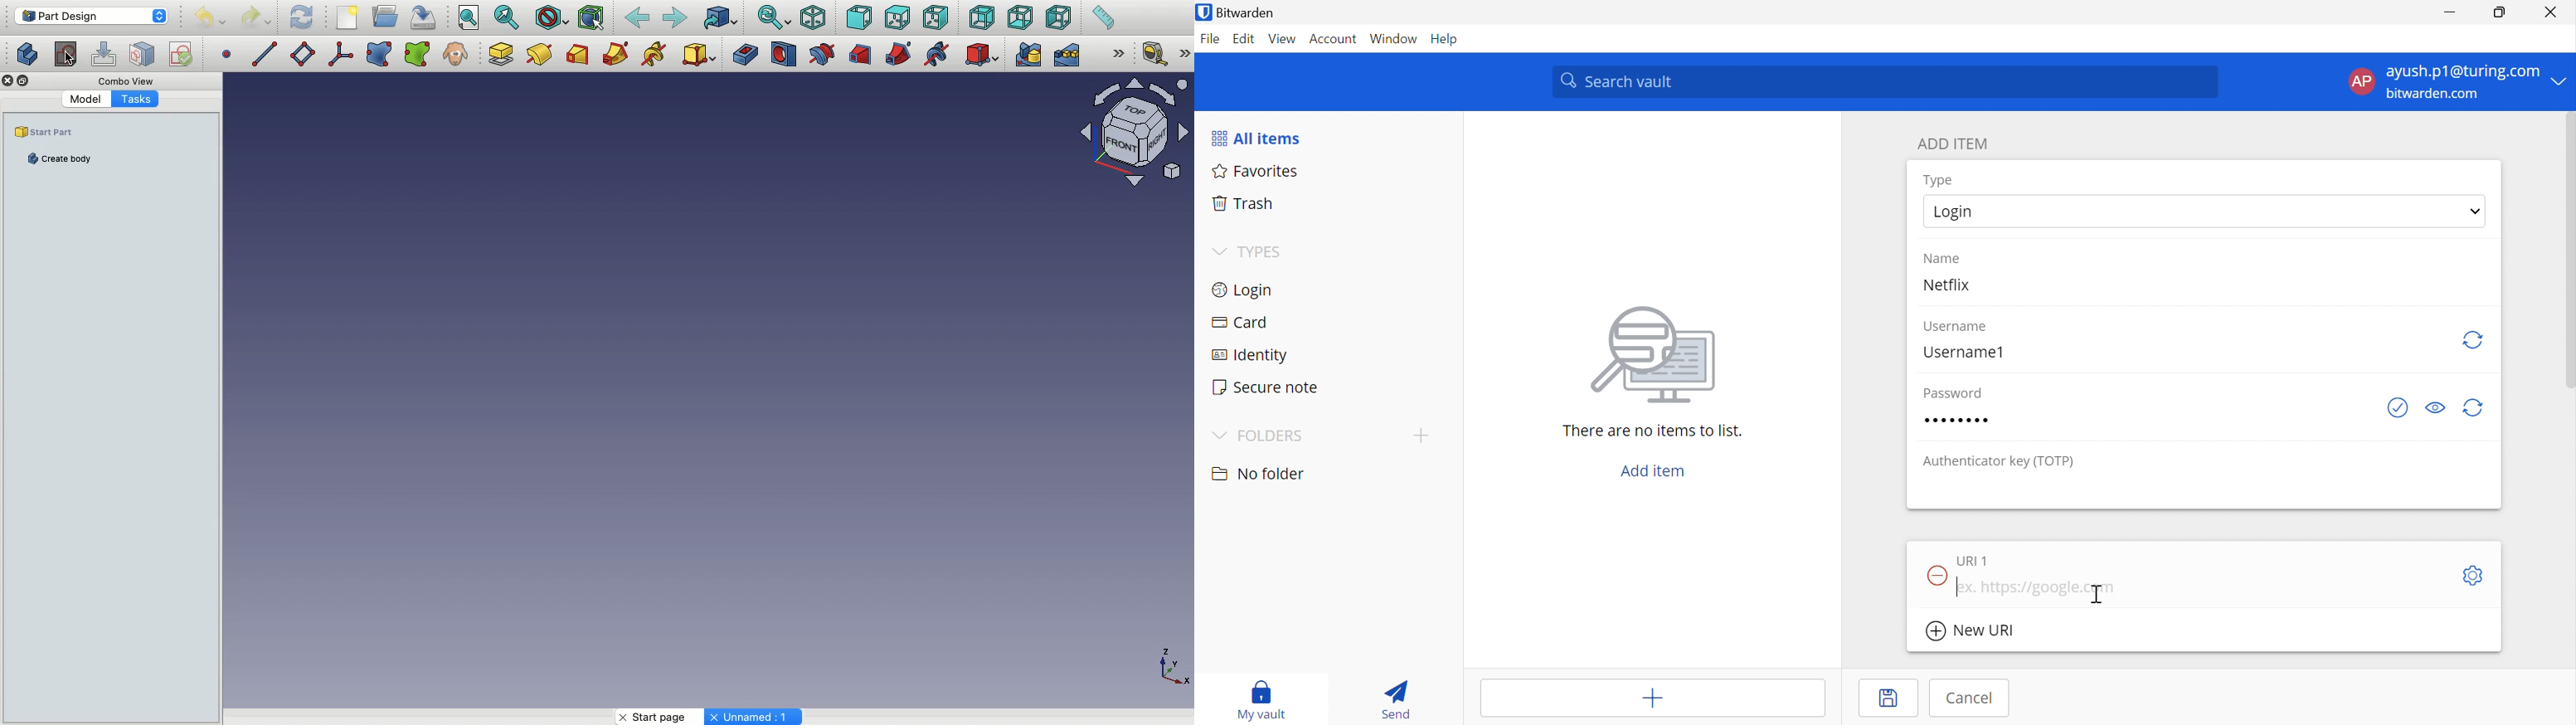  What do you see at coordinates (67, 55) in the screenshot?
I see `Create body` at bounding box center [67, 55].